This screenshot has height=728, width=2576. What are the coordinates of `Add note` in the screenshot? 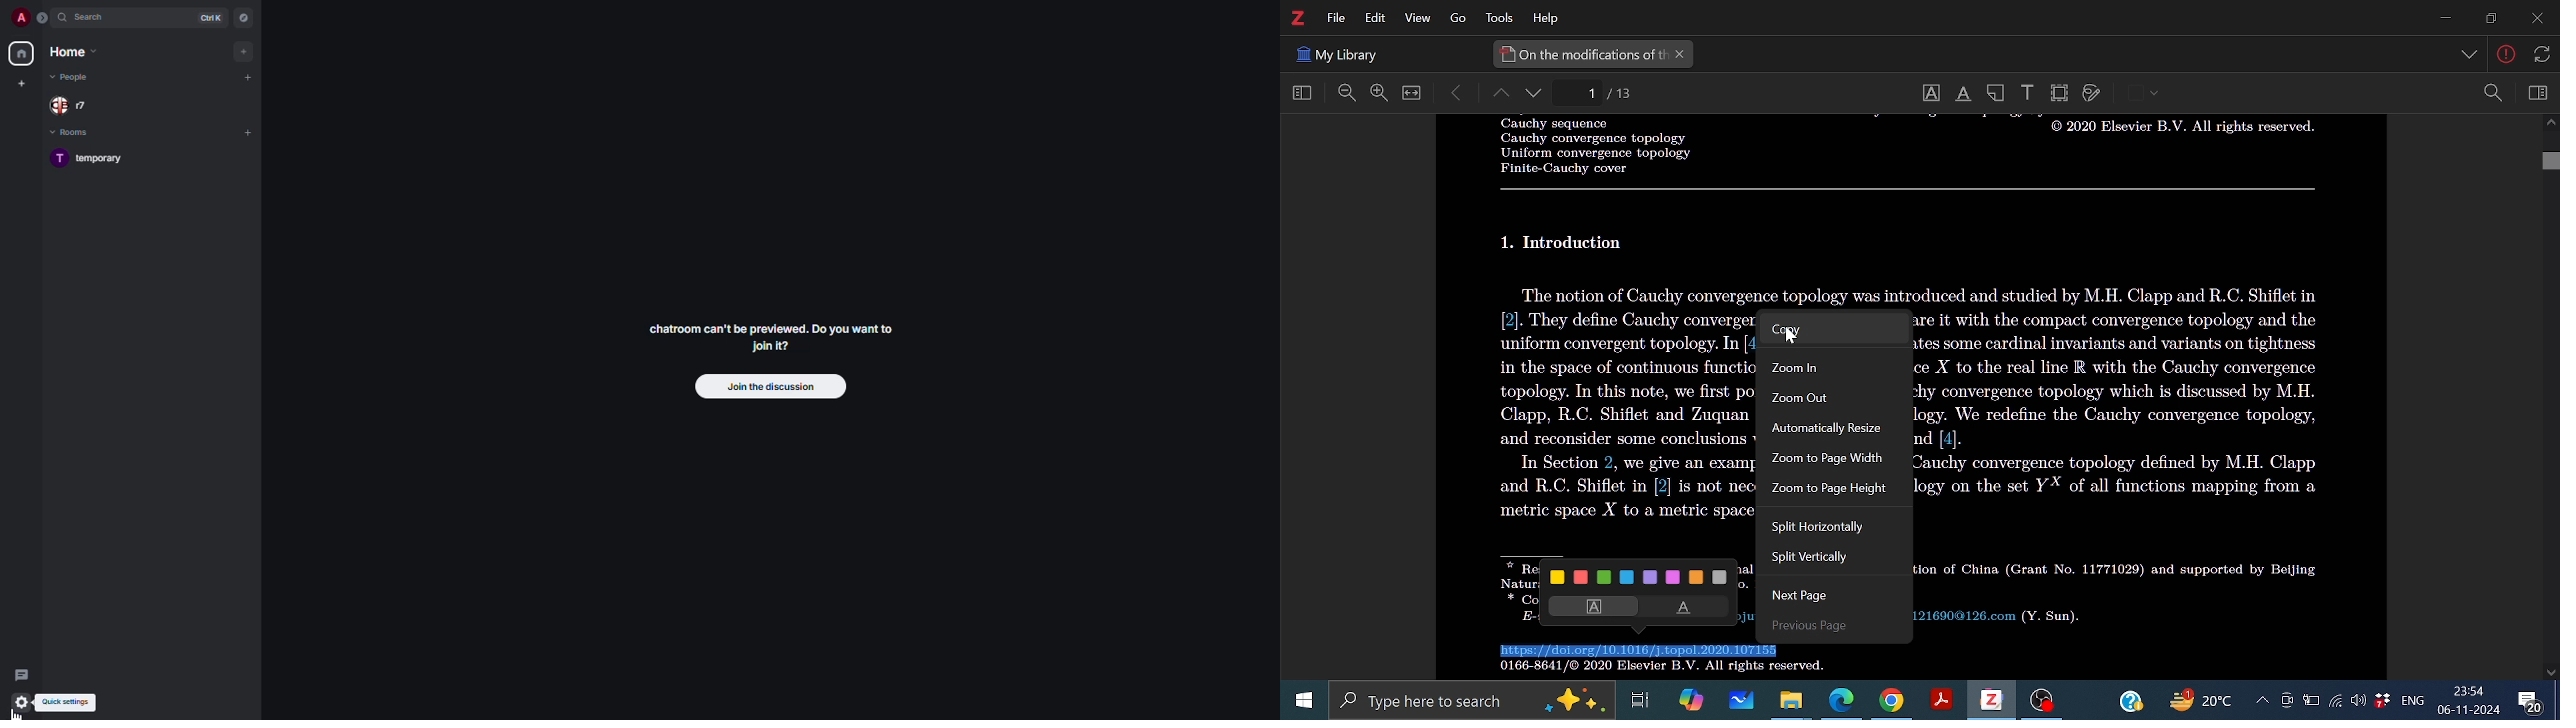 It's located at (1998, 92).